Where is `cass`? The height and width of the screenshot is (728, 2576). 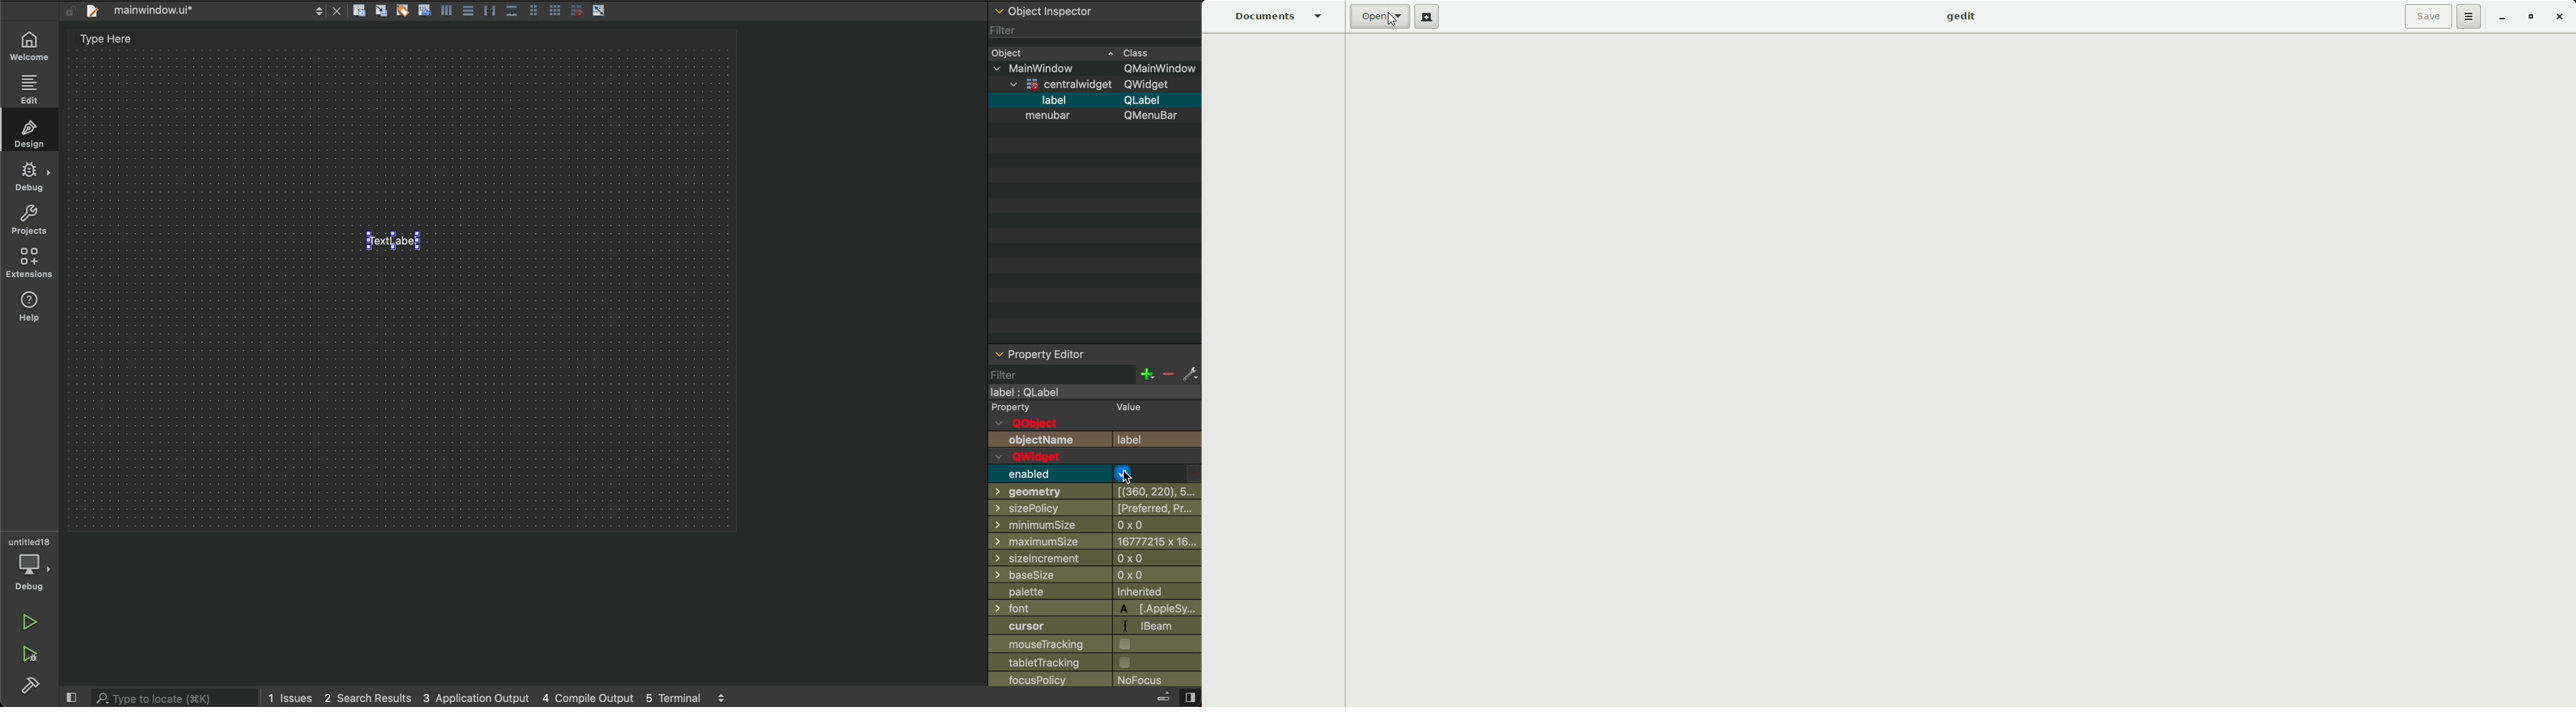 cass is located at coordinates (1144, 50).